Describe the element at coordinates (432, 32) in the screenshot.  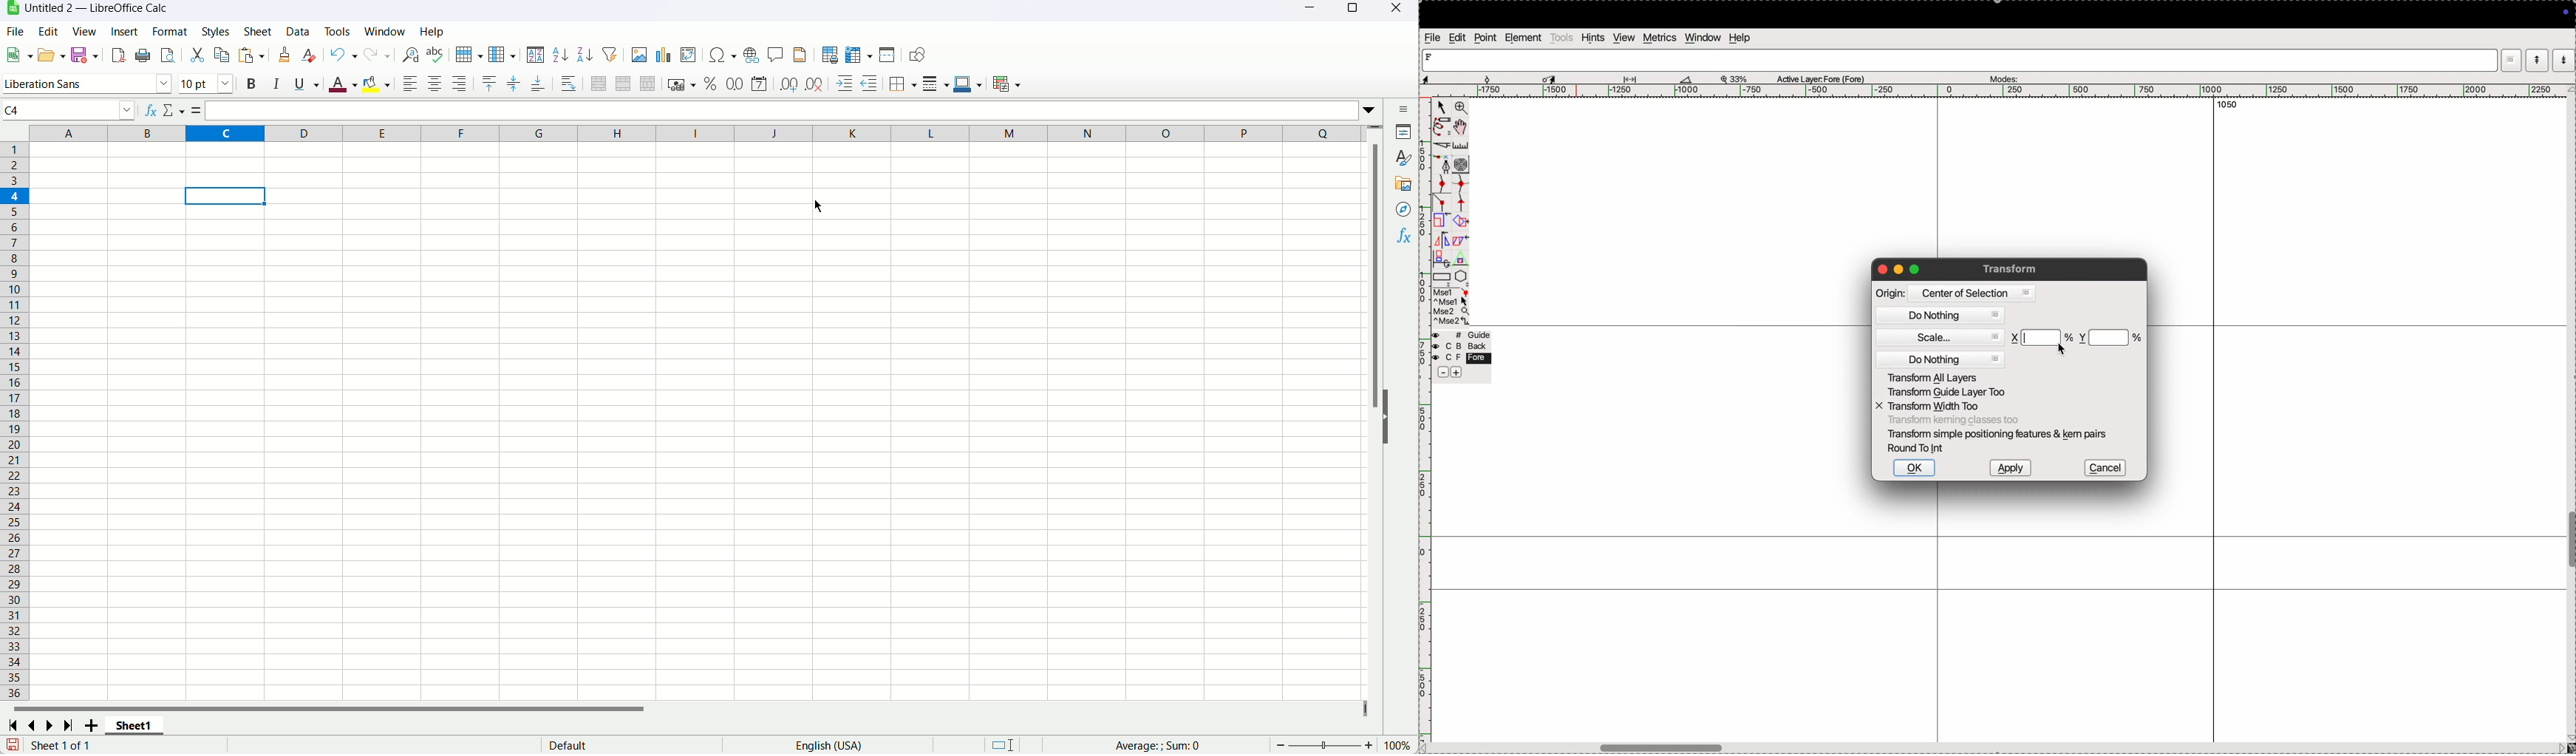
I see `Help` at that location.